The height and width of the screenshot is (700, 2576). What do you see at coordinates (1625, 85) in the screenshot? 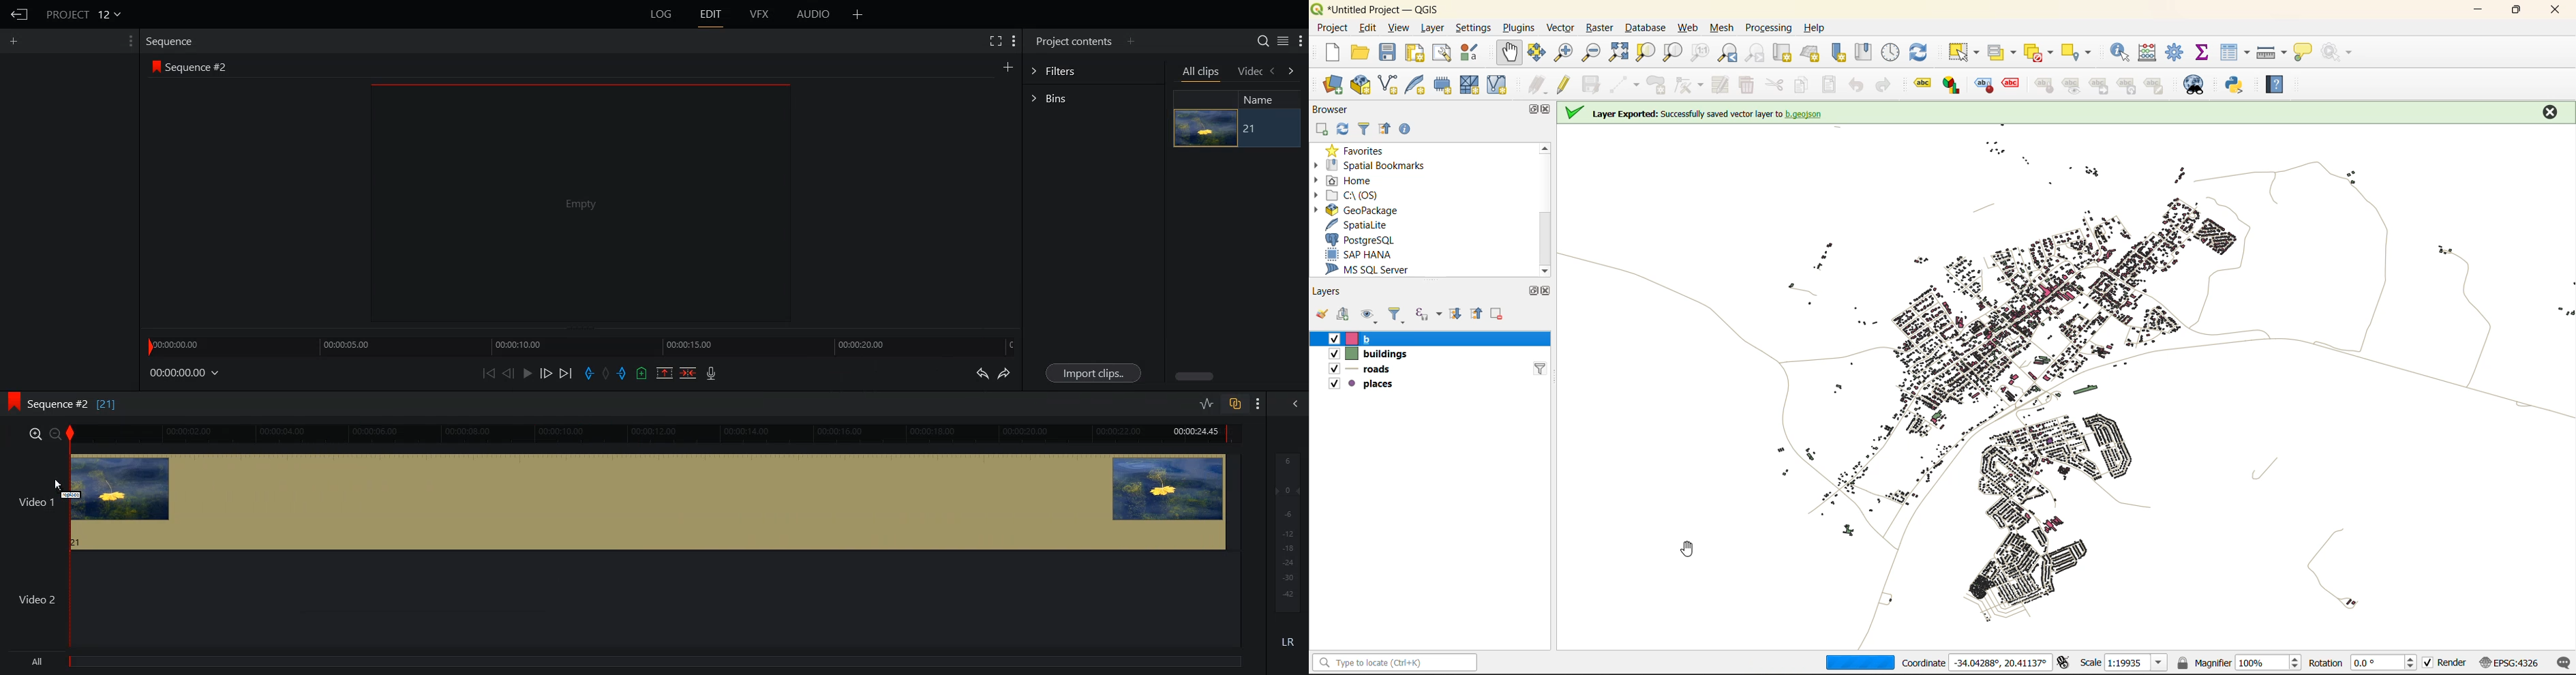
I see `digitize` at bounding box center [1625, 85].